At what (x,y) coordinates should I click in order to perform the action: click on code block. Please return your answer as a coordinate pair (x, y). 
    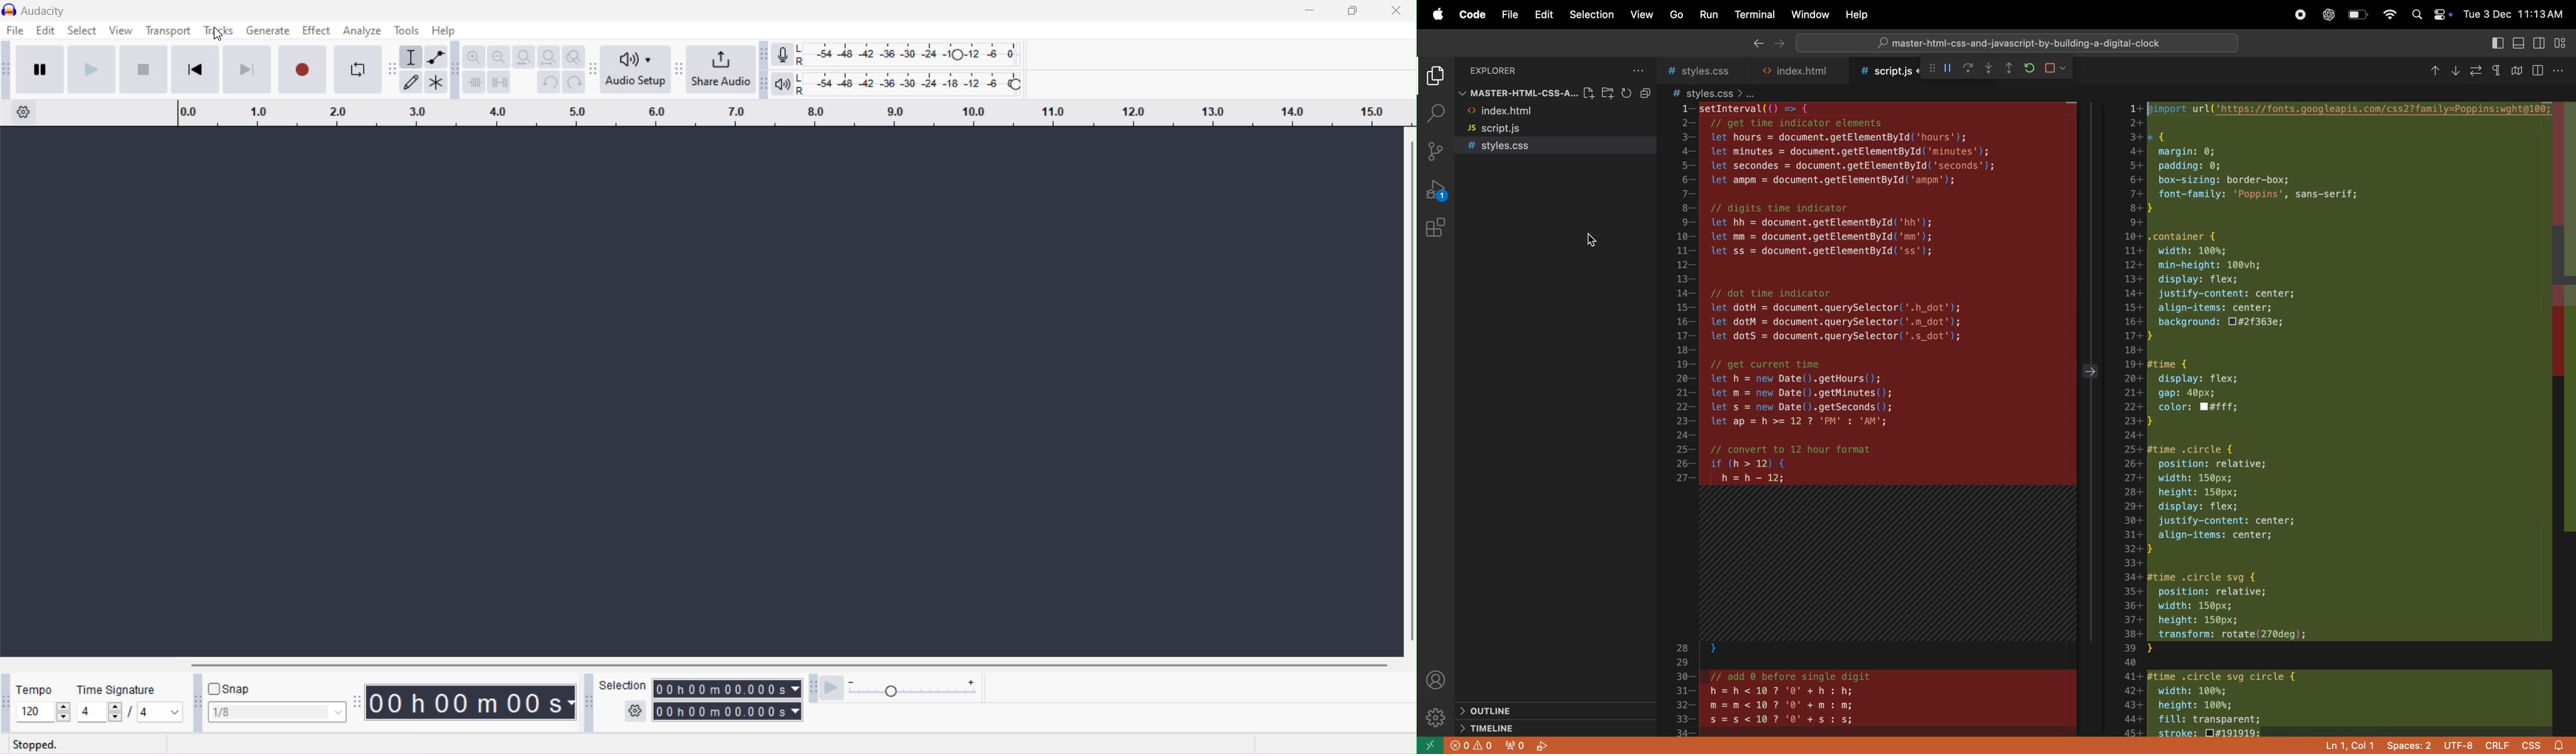
    Looking at the image, I should click on (1879, 420).